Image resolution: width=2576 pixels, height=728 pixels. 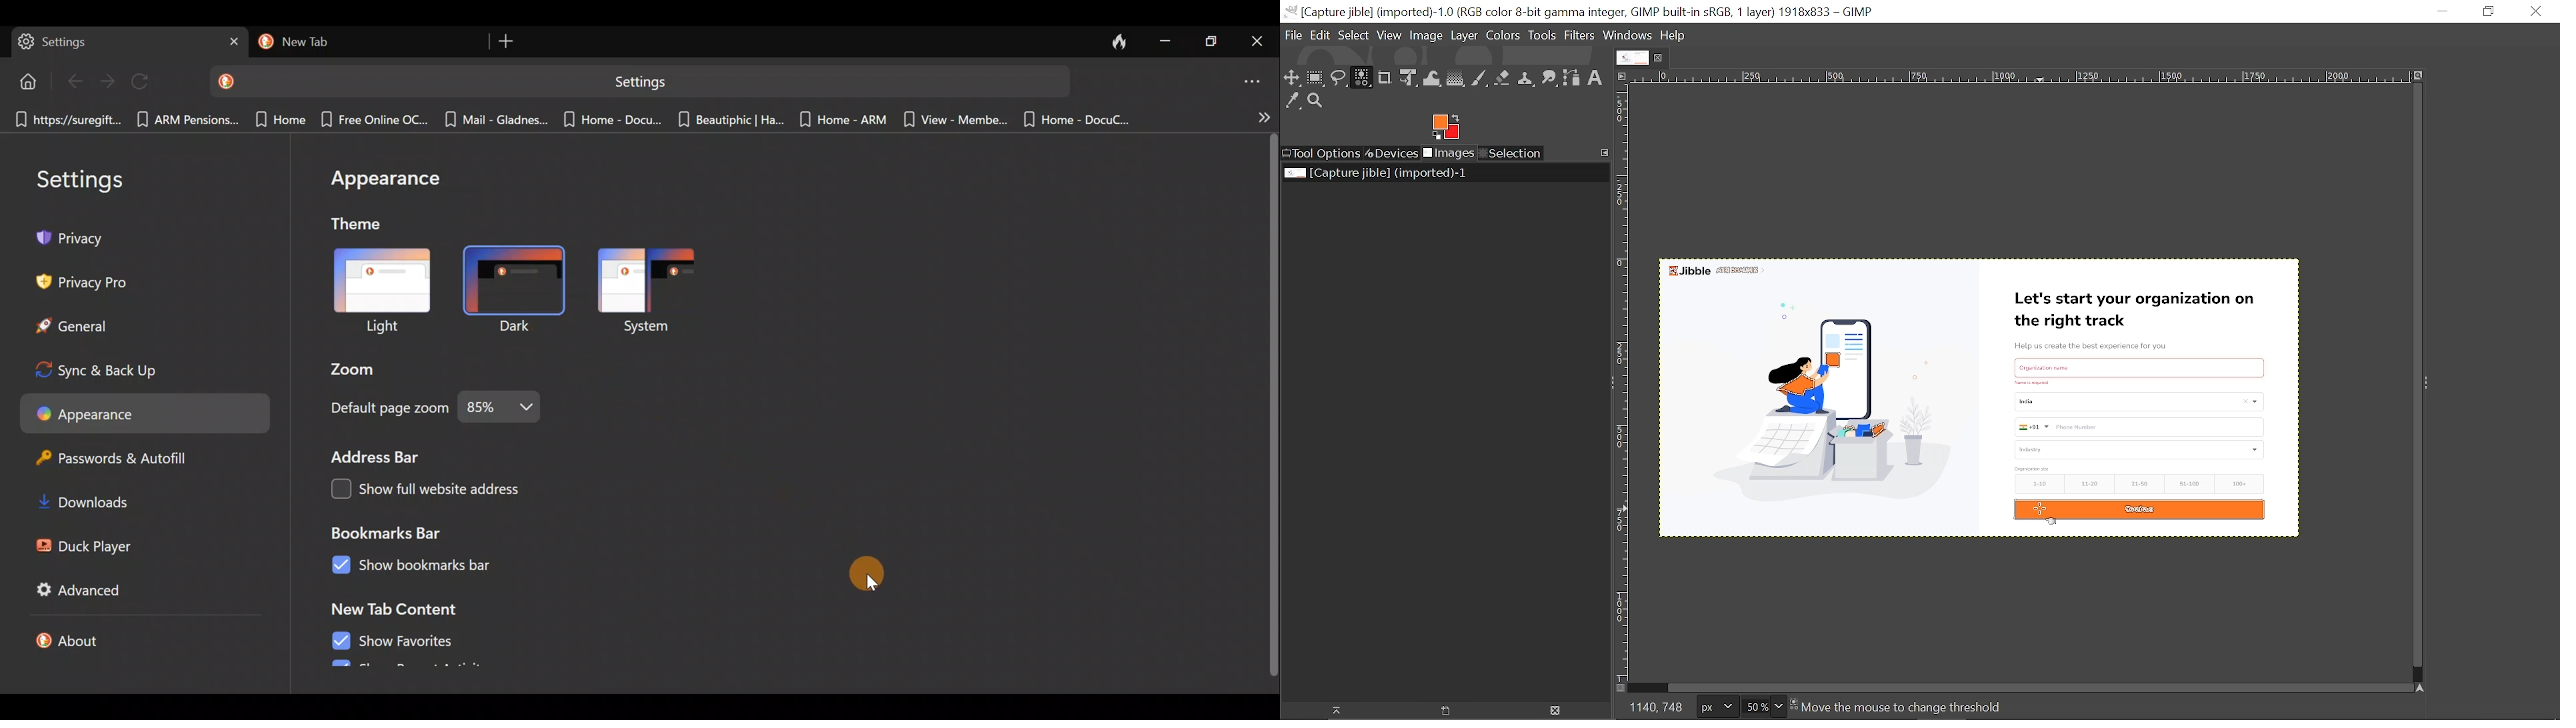 I want to click on Close, so click(x=2535, y=12).